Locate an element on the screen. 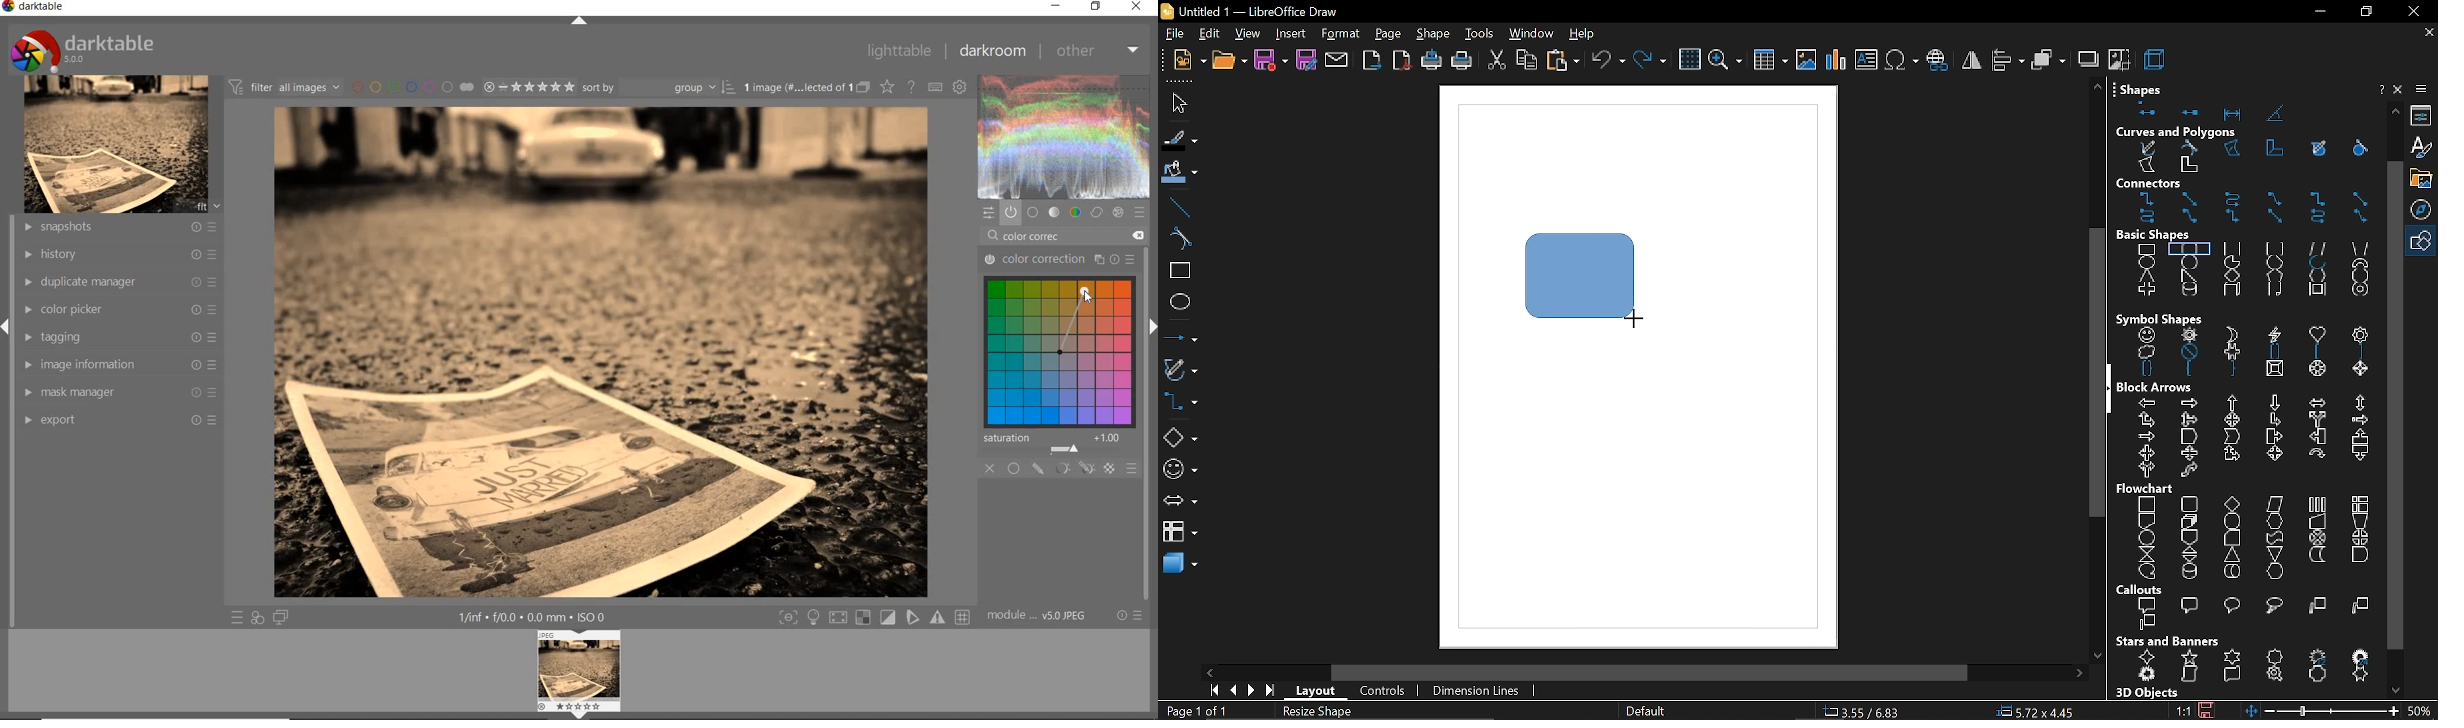  dimension lines is located at coordinates (1478, 692).